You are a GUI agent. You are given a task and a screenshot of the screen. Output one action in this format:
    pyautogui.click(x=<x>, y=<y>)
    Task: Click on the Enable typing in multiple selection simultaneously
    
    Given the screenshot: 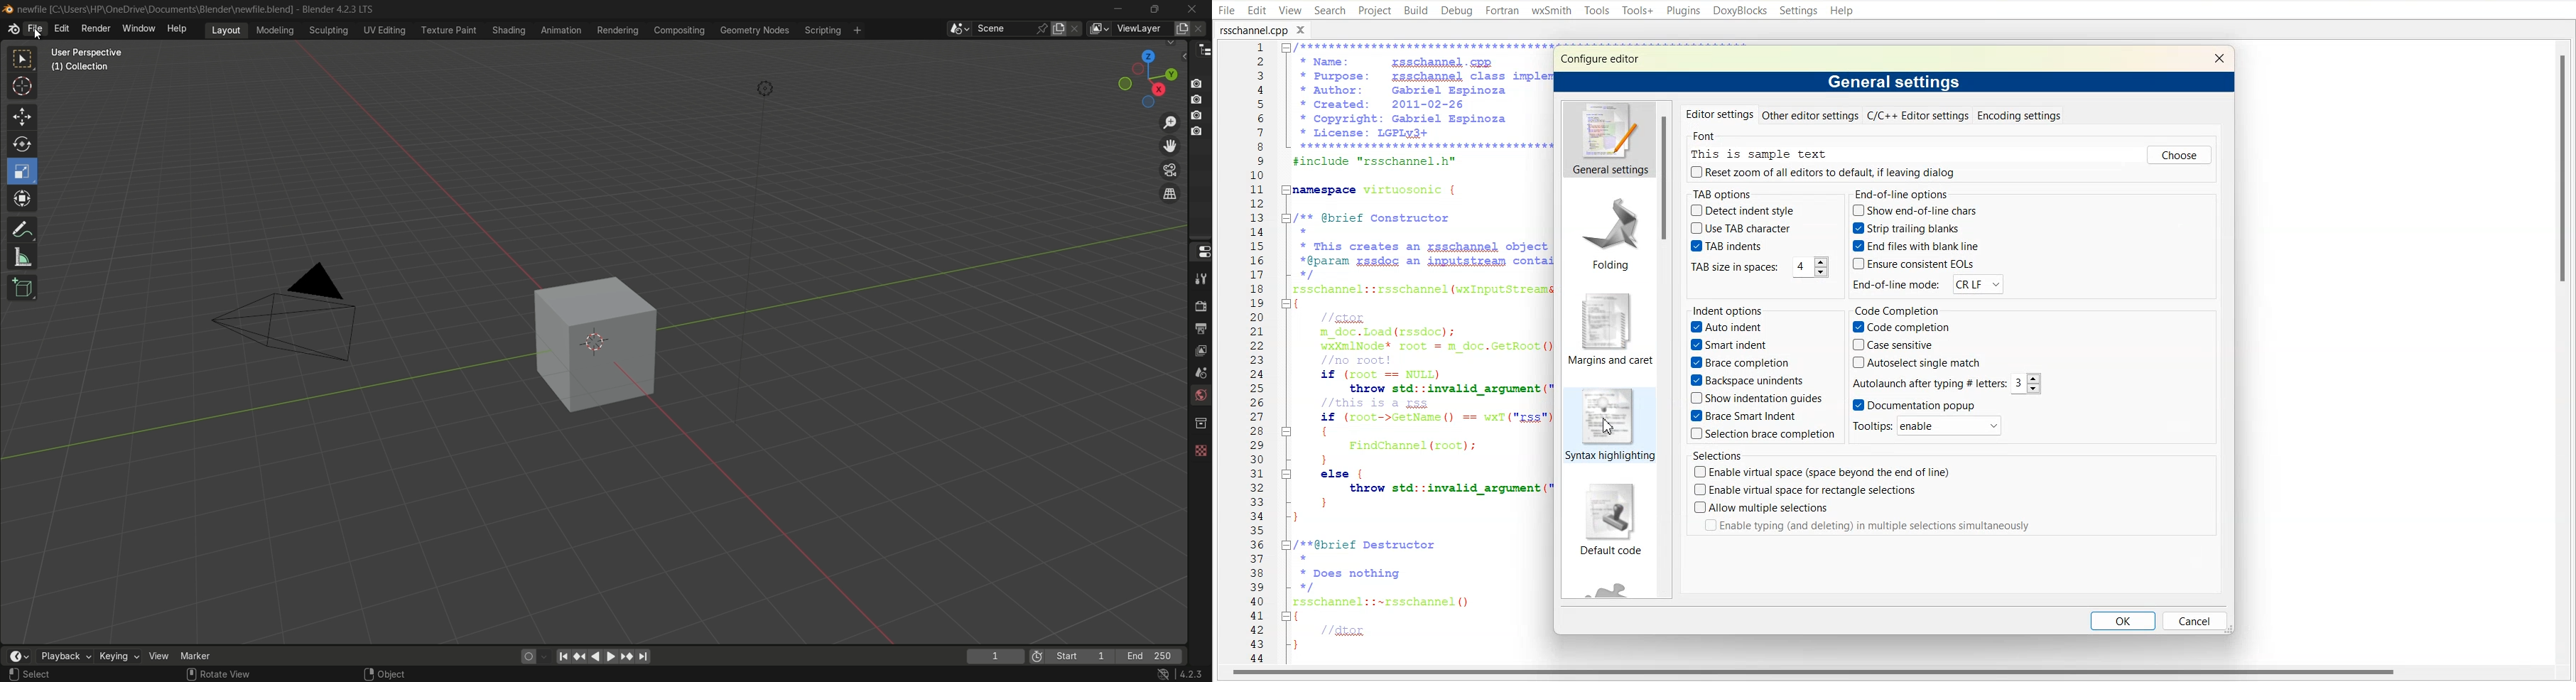 What is the action you would take?
    pyautogui.click(x=1866, y=524)
    